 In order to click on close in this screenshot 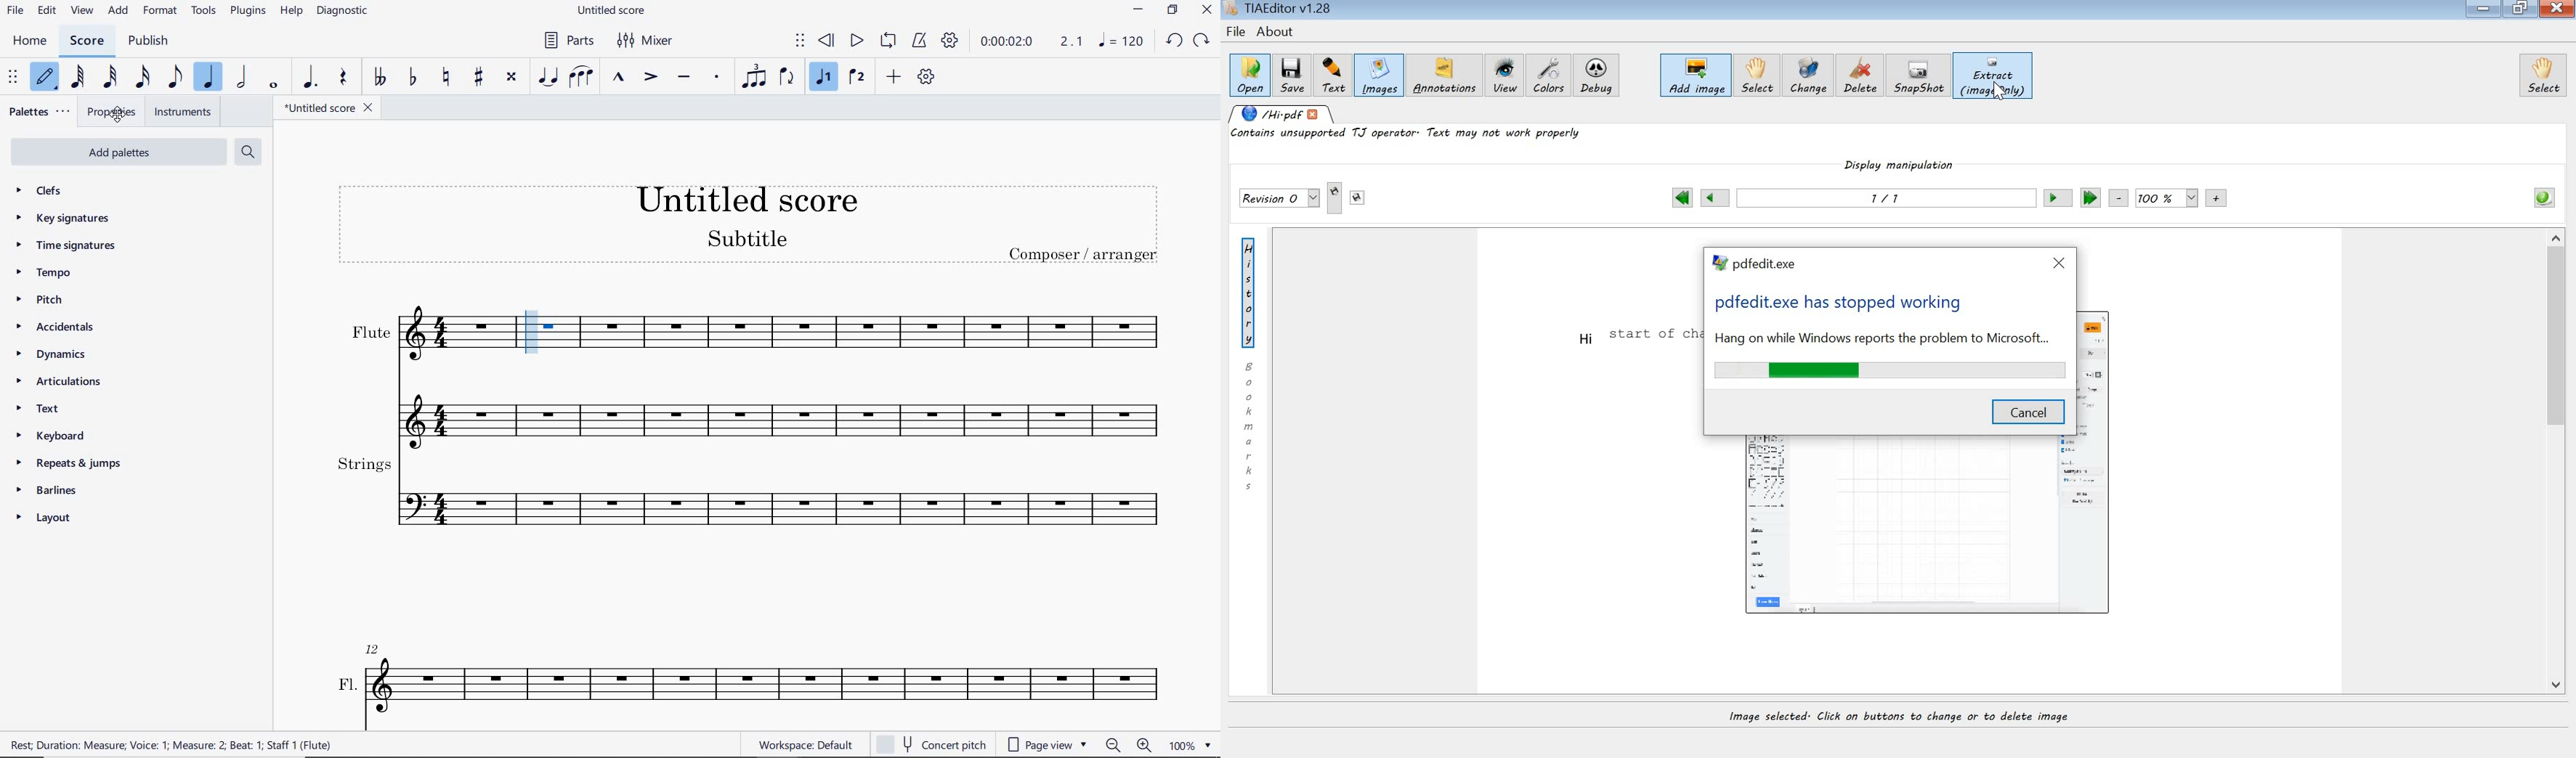, I will do `click(1207, 11)`.